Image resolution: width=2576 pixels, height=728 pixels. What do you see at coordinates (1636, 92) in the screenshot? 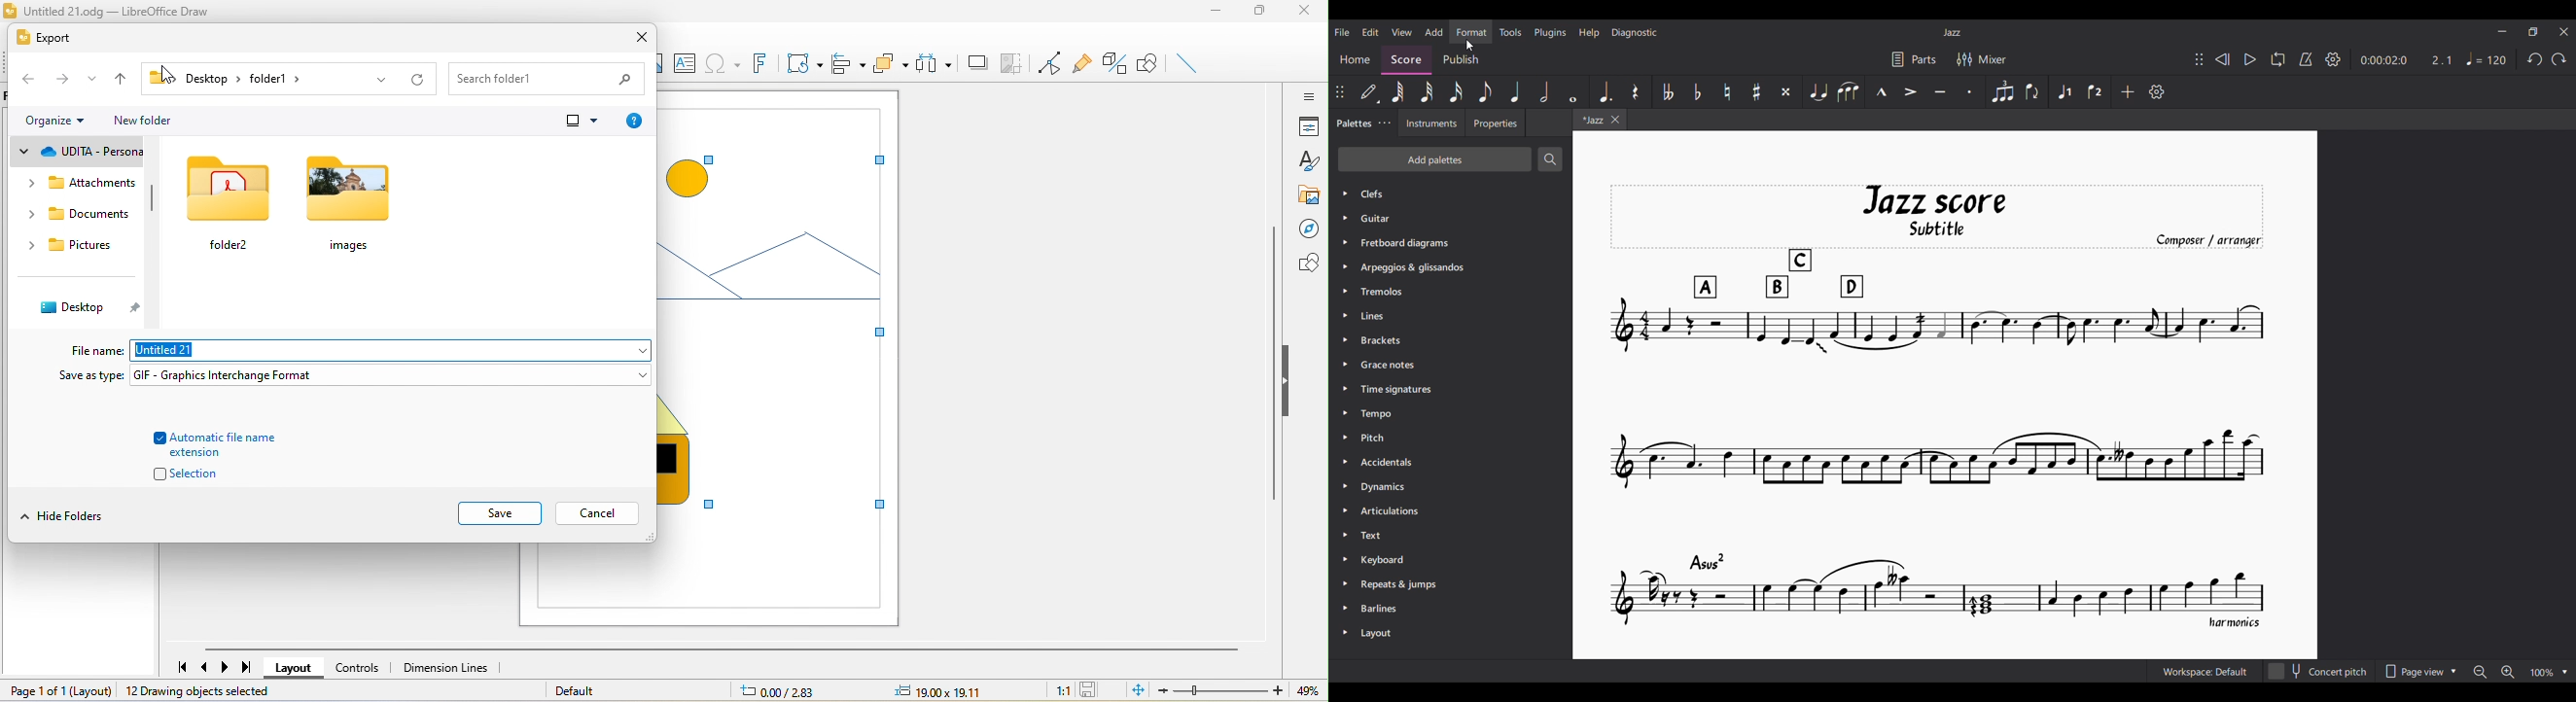
I see `Rest` at bounding box center [1636, 92].